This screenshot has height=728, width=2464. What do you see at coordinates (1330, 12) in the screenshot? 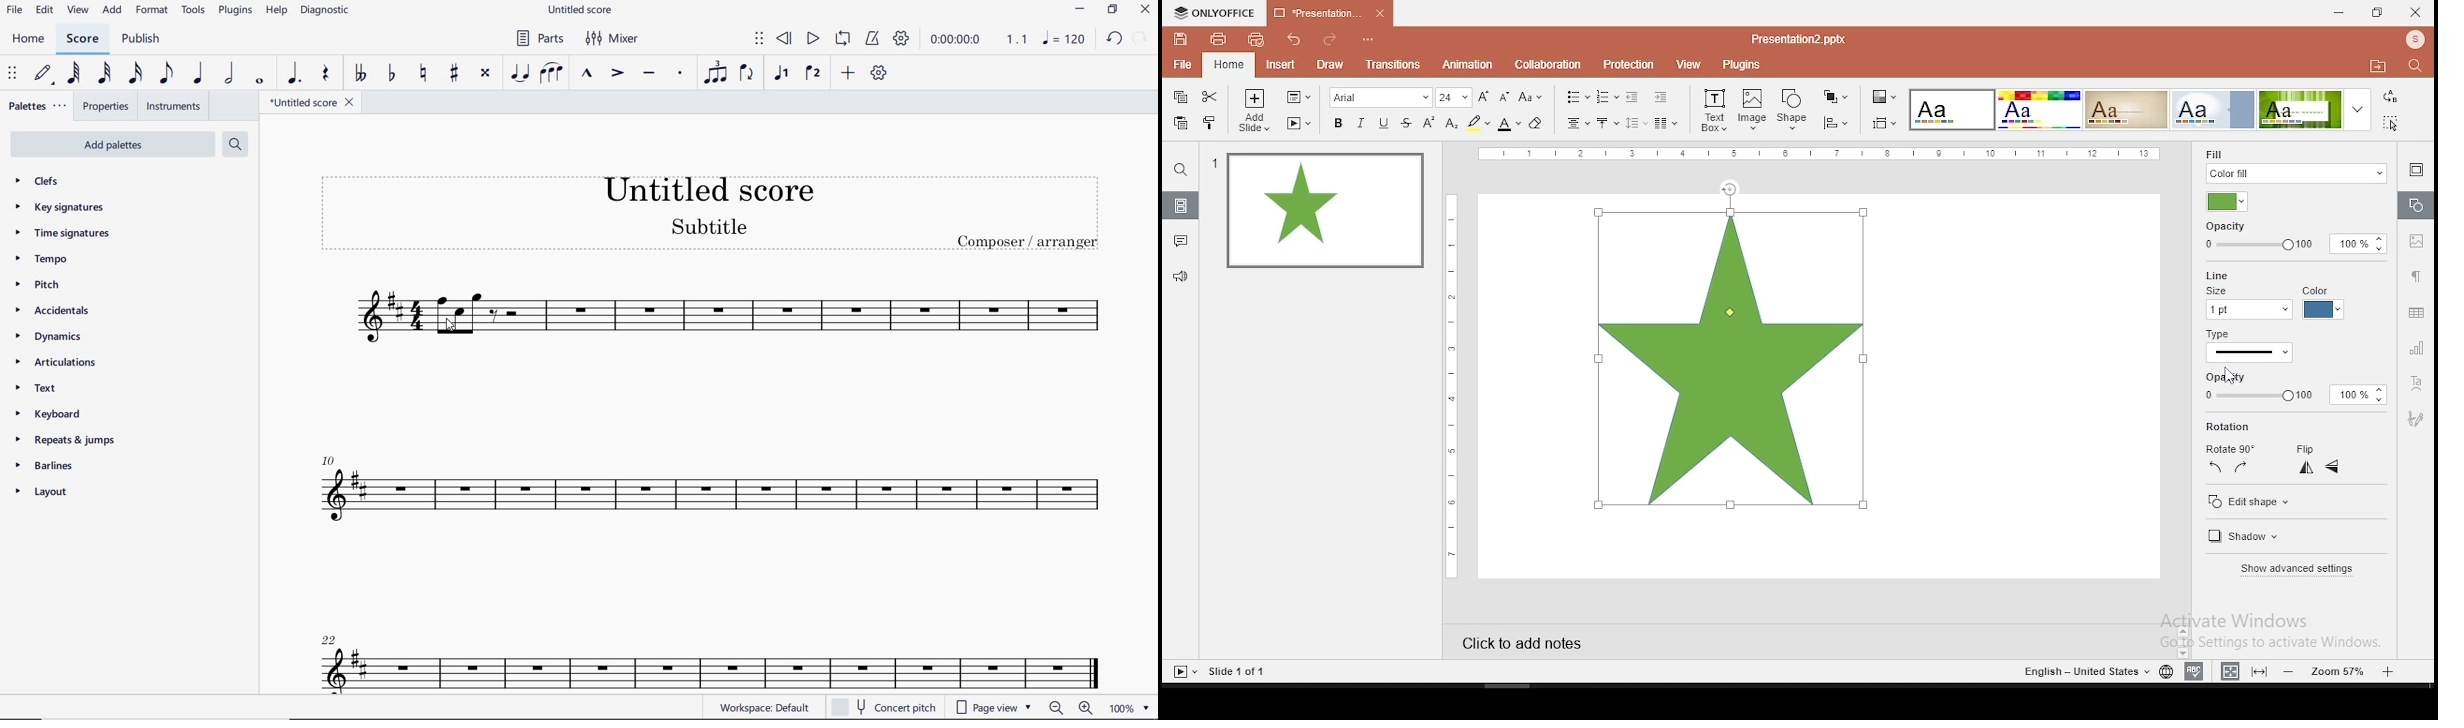
I see `presentation` at bounding box center [1330, 12].